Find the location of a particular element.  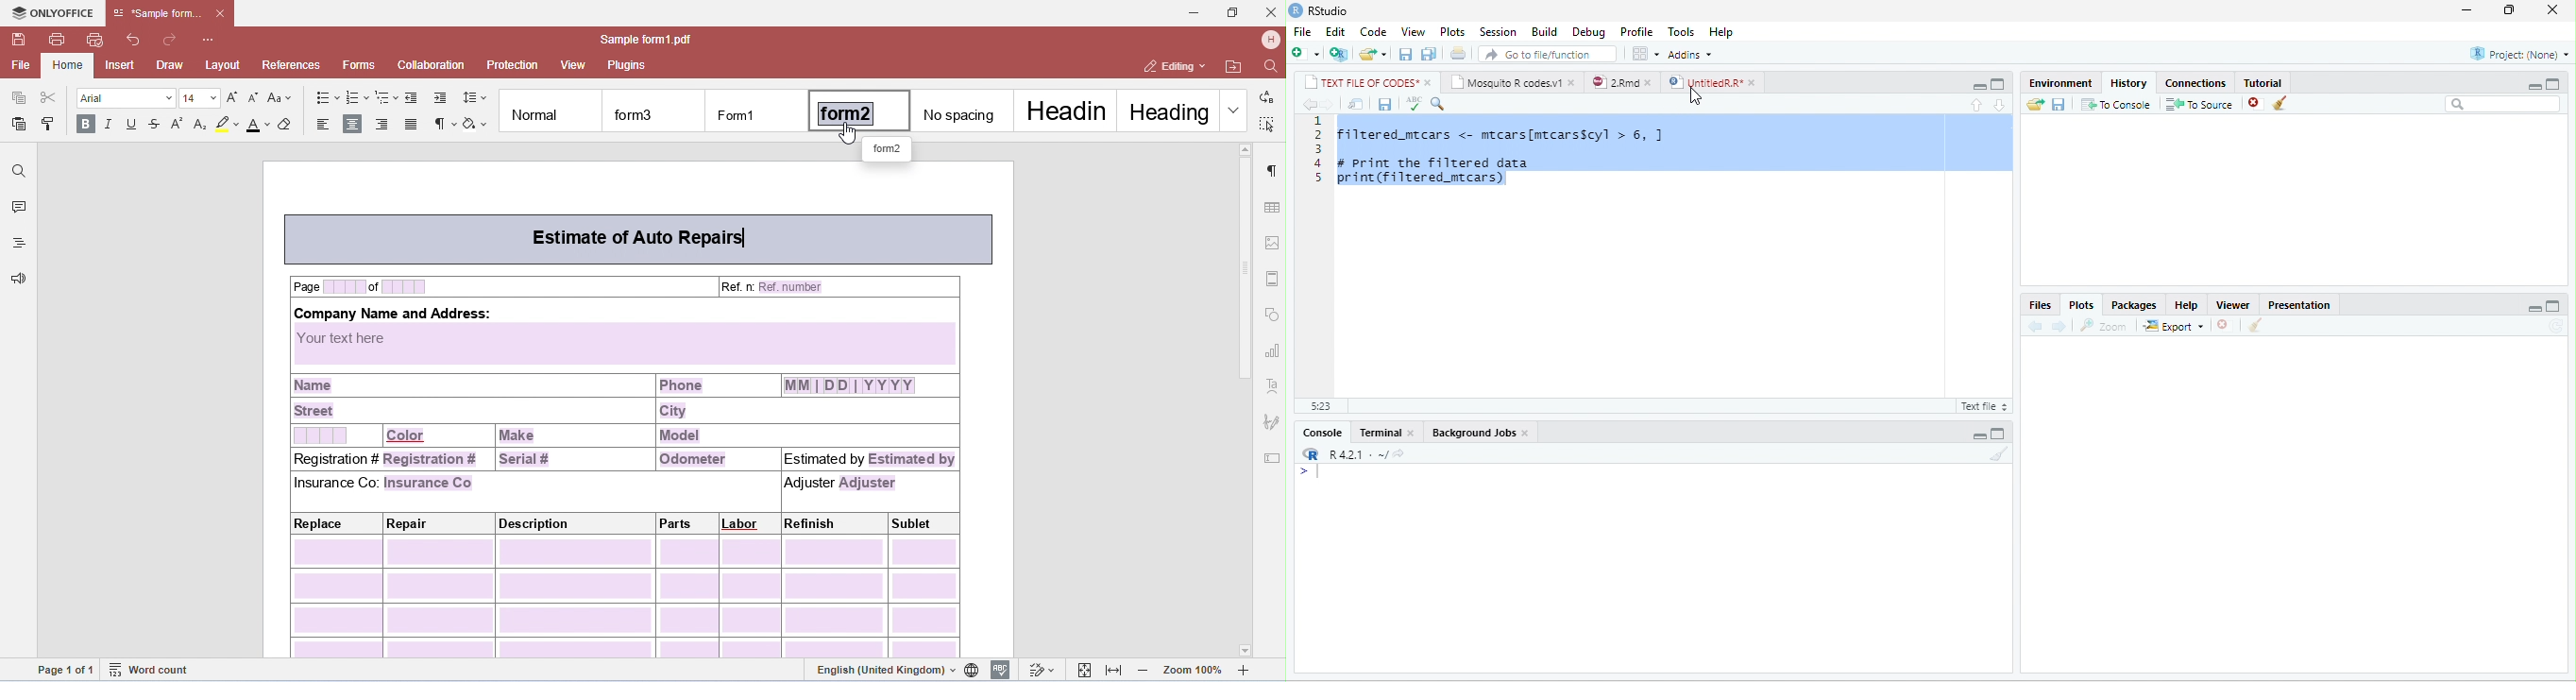

close is located at coordinates (1413, 432).